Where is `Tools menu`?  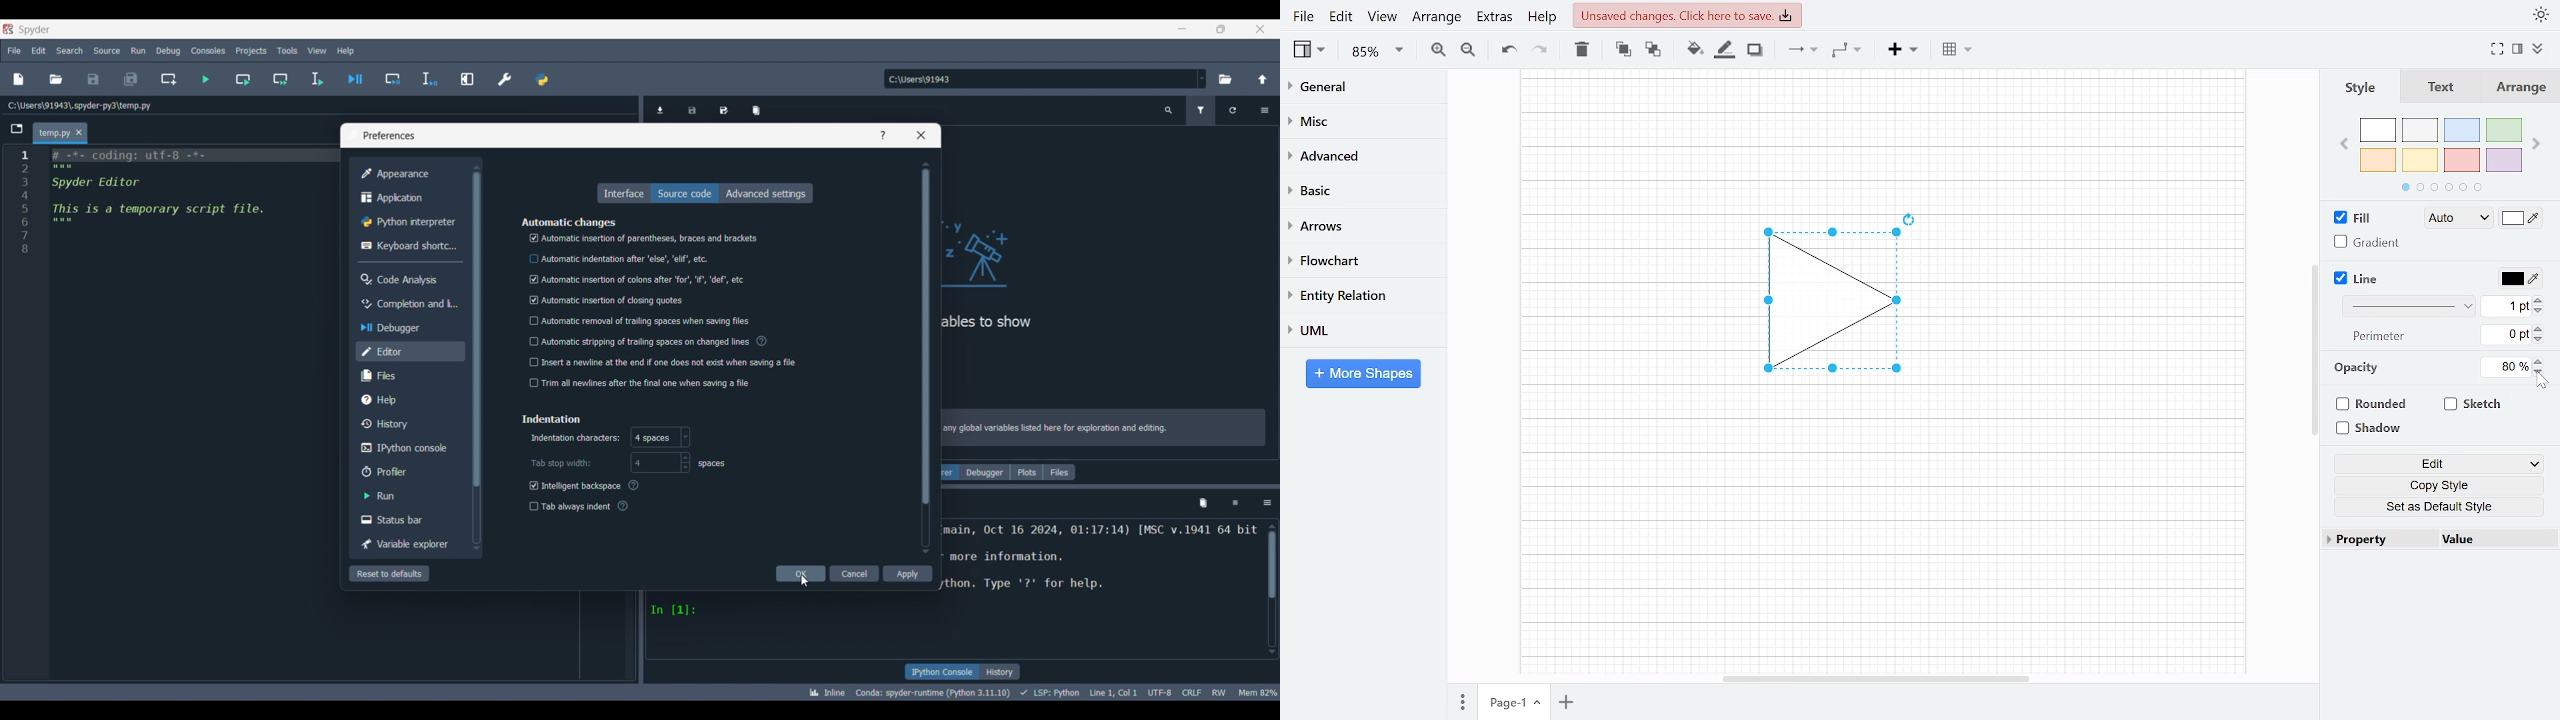
Tools menu is located at coordinates (287, 50).